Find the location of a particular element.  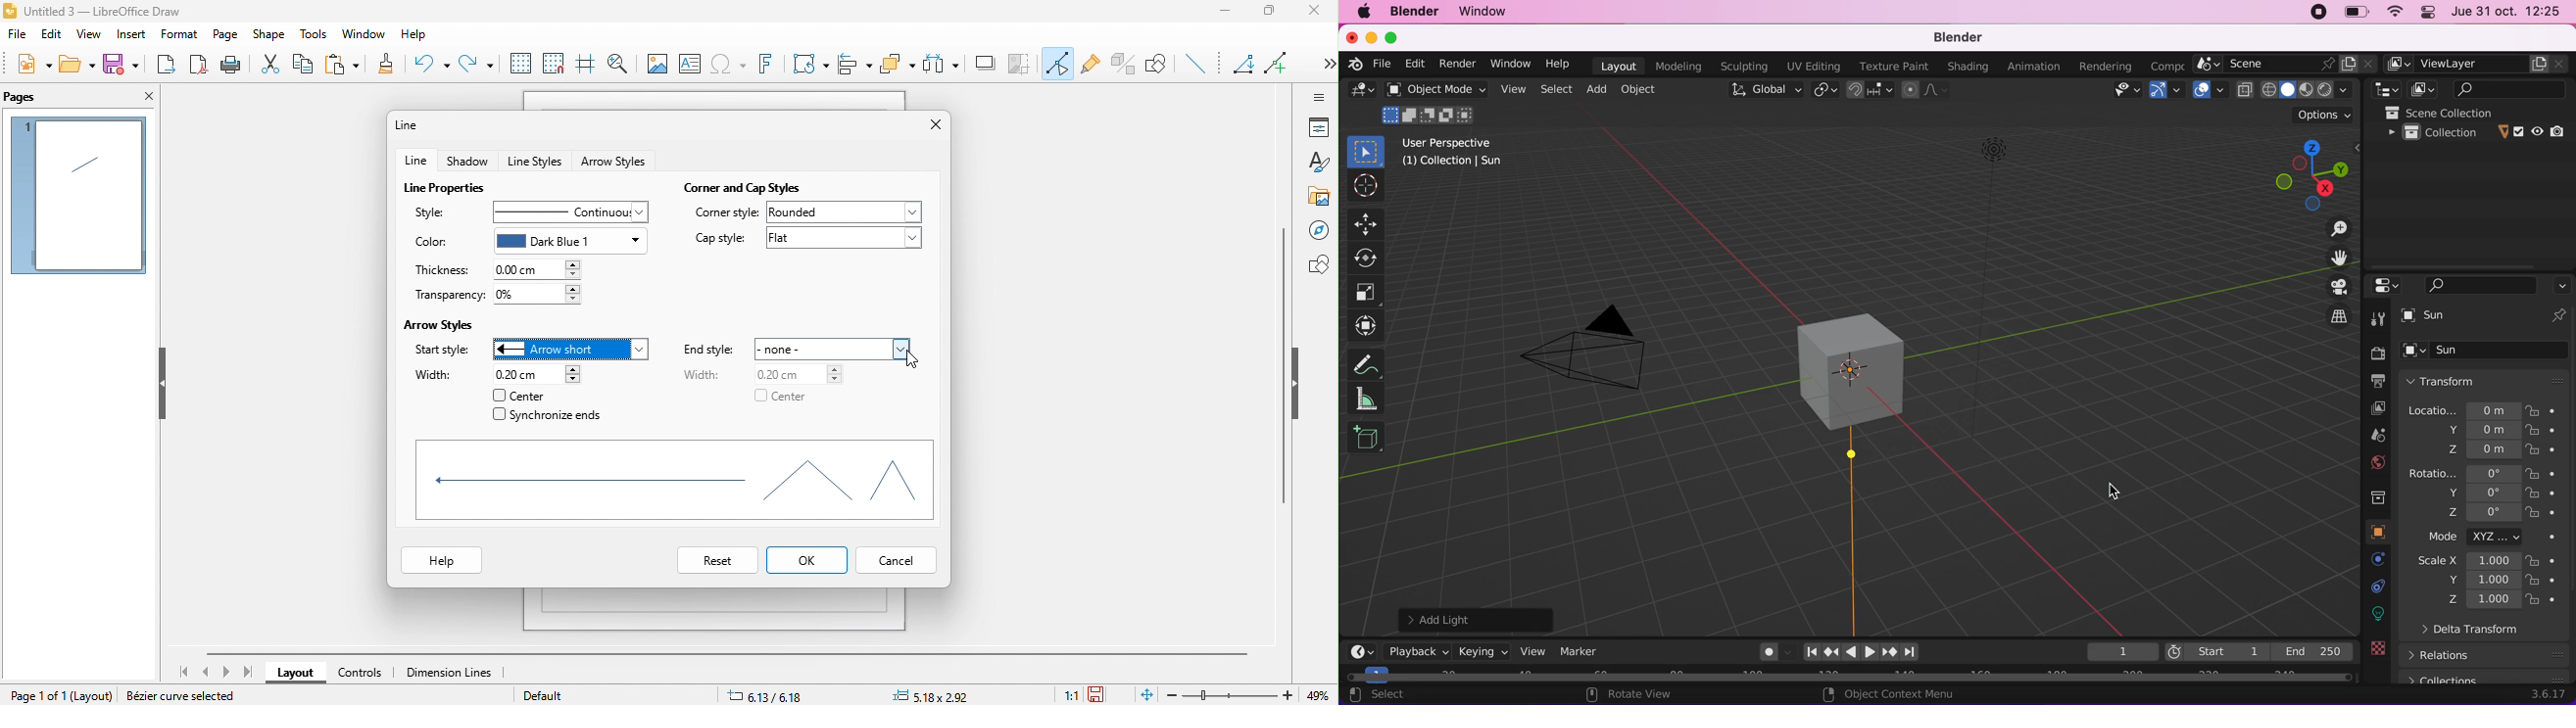

last page is located at coordinates (247, 672).